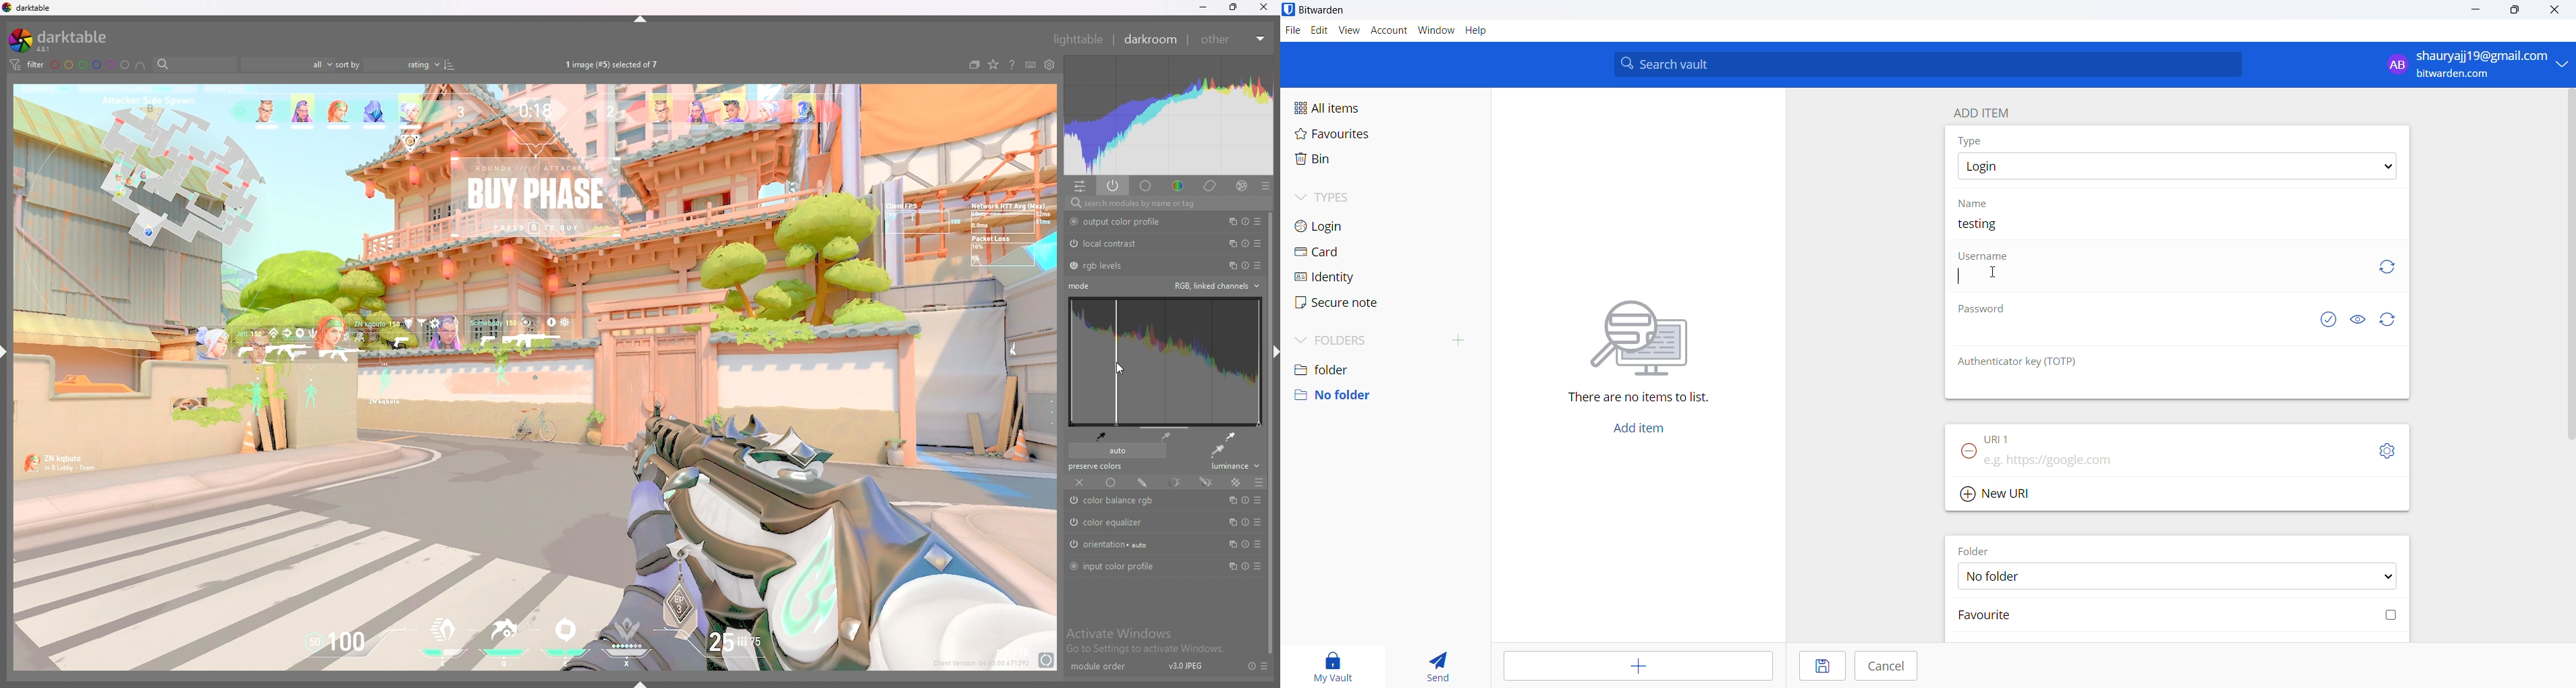 This screenshot has width=2576, height=700. Describe the element at coordinates (1359, 105) in the screenshot. I see `all items` at that location.